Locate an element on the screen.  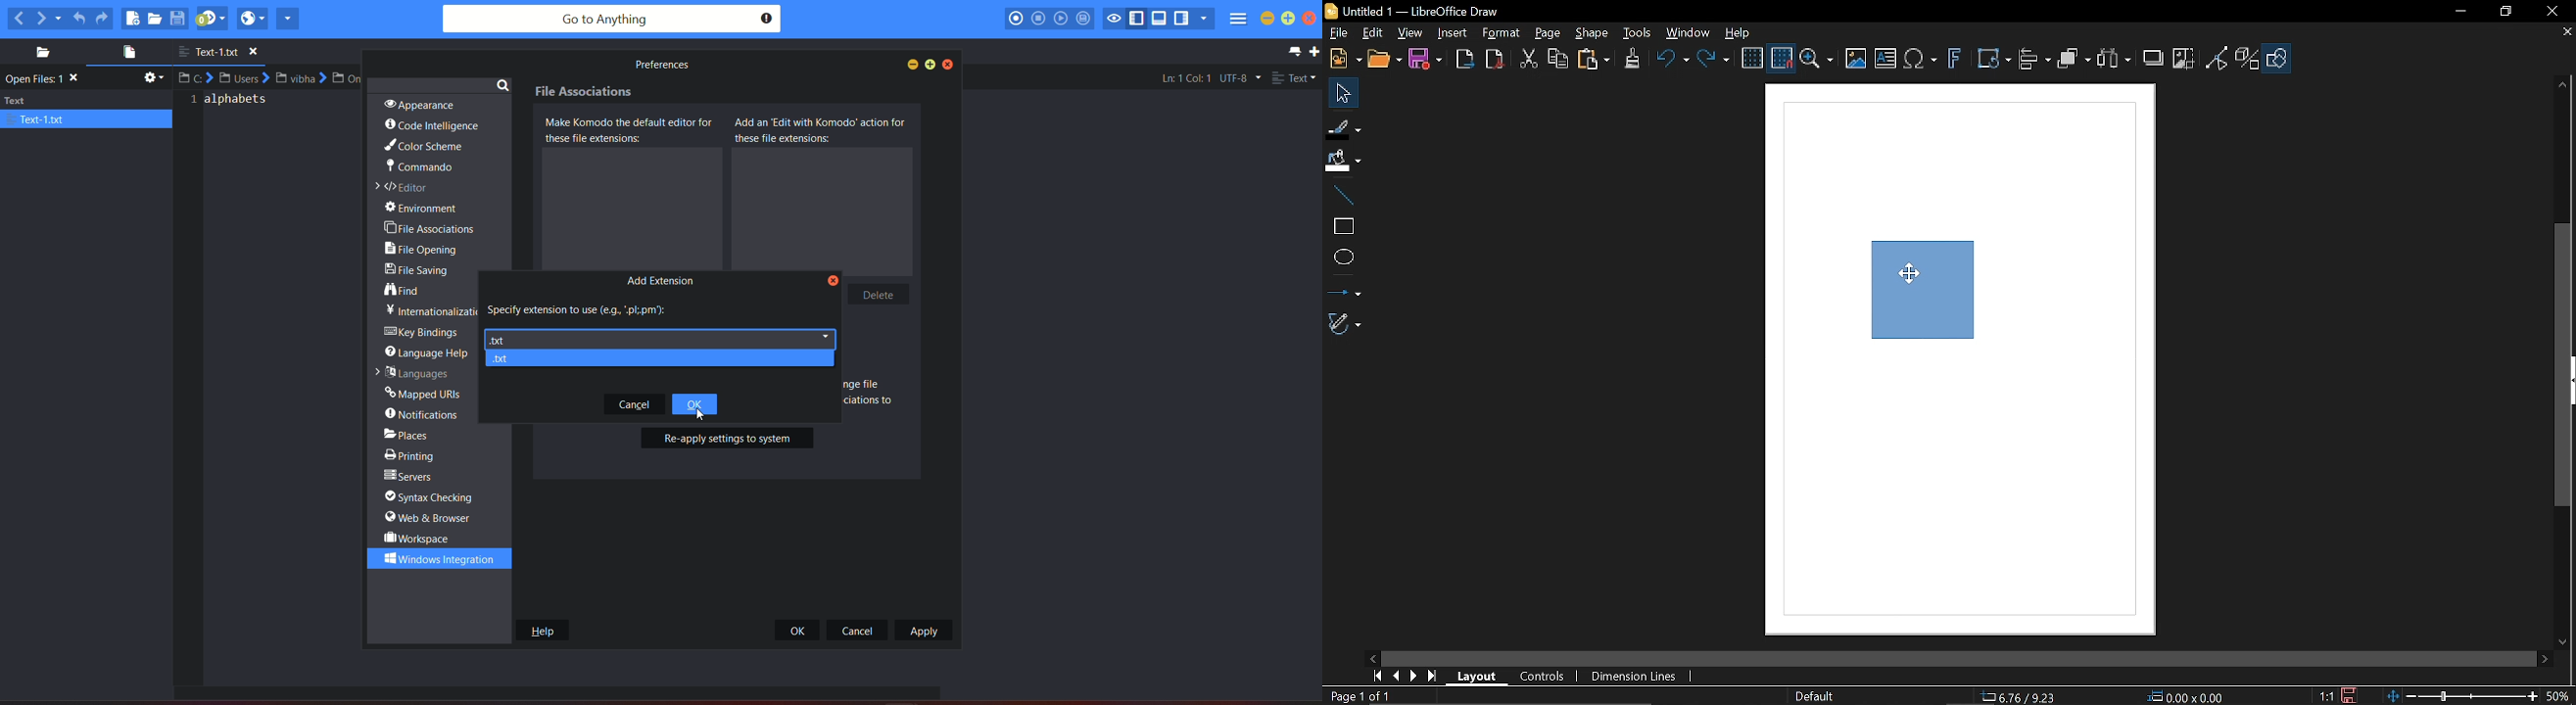
open file is located at coordinates (156, 19).